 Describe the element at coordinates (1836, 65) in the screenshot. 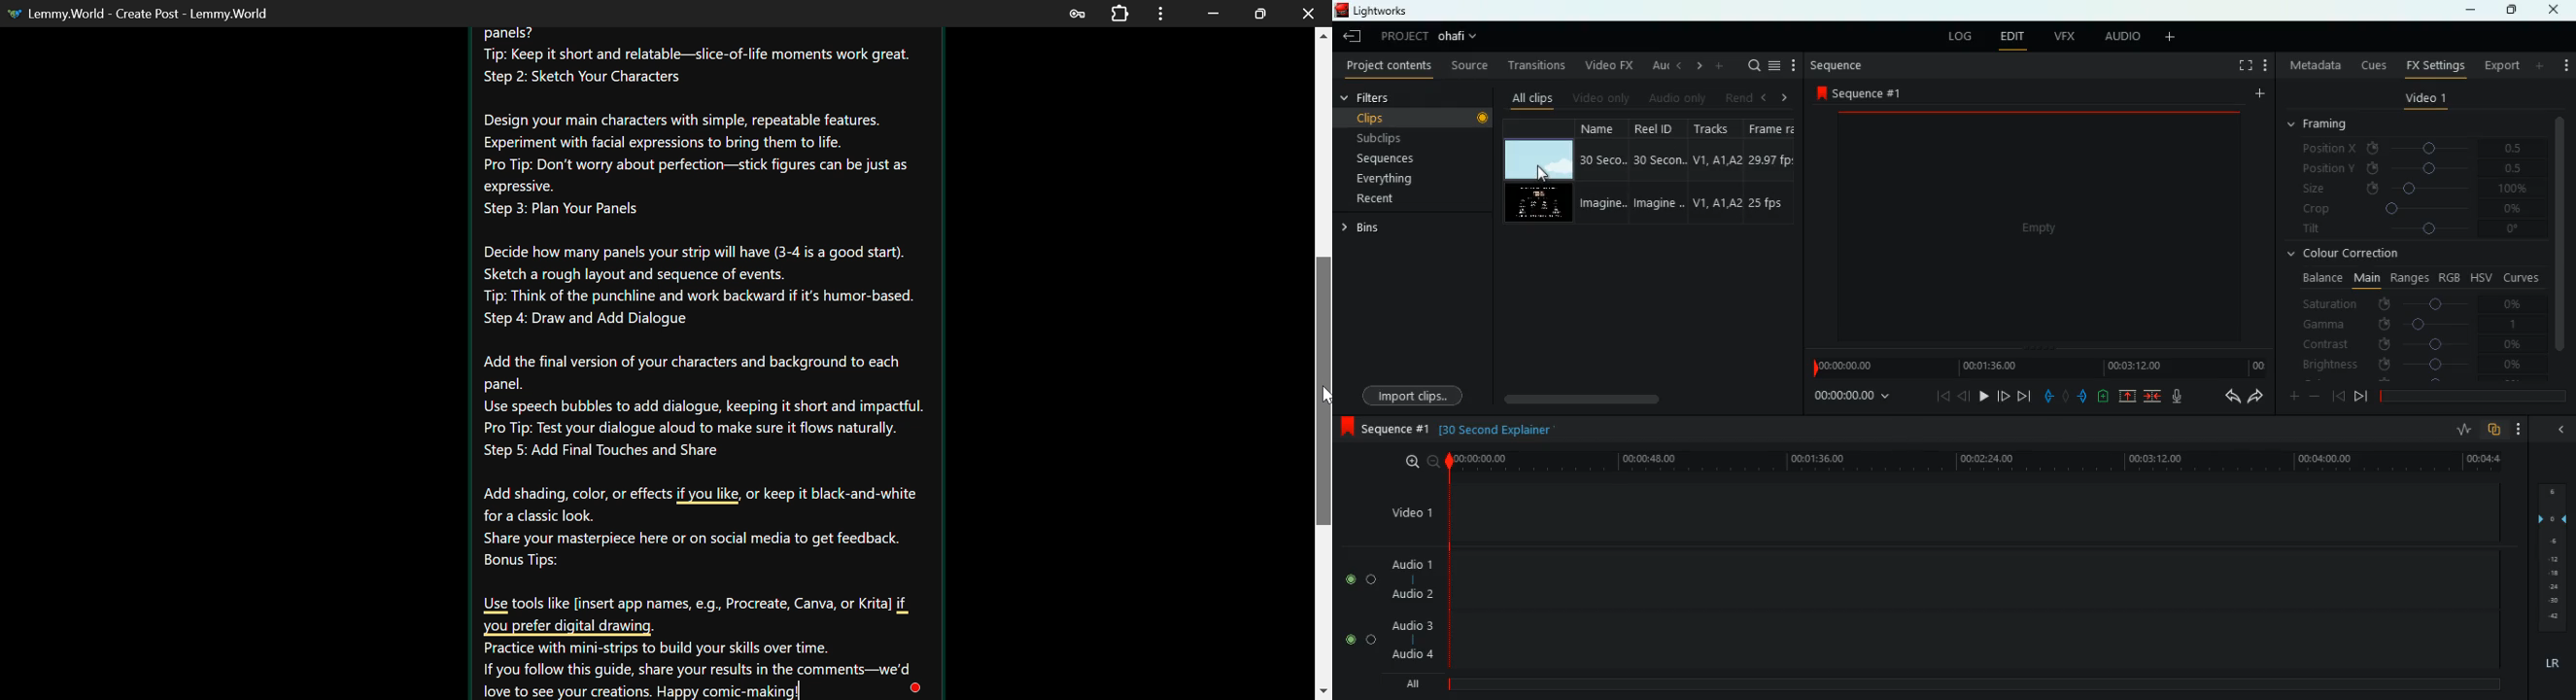

I see `sequence` at that location.